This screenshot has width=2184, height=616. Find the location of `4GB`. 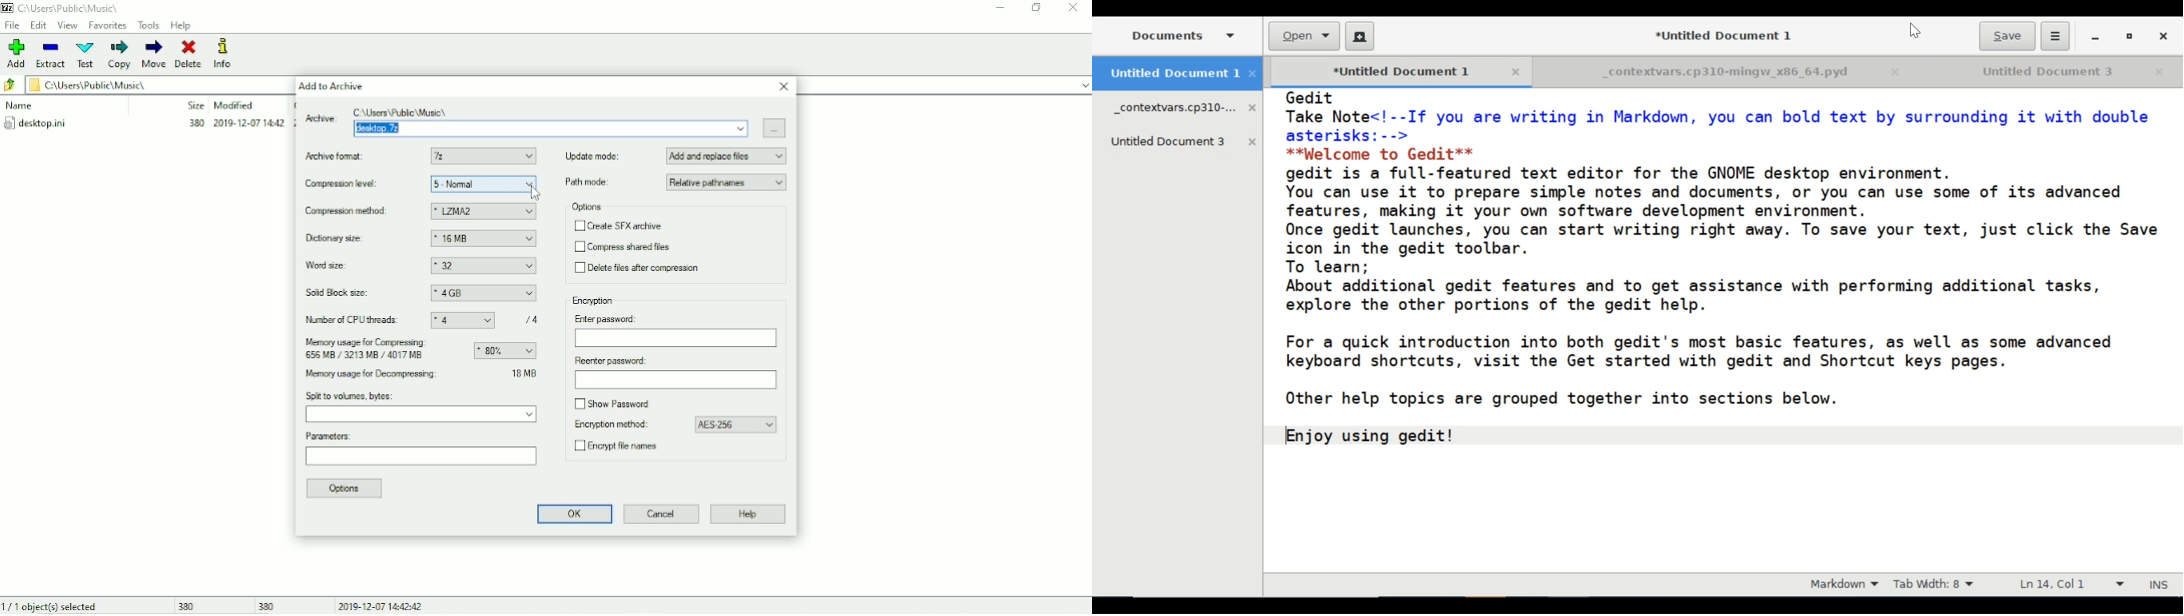

4GB is located at coordinates (483, 294).